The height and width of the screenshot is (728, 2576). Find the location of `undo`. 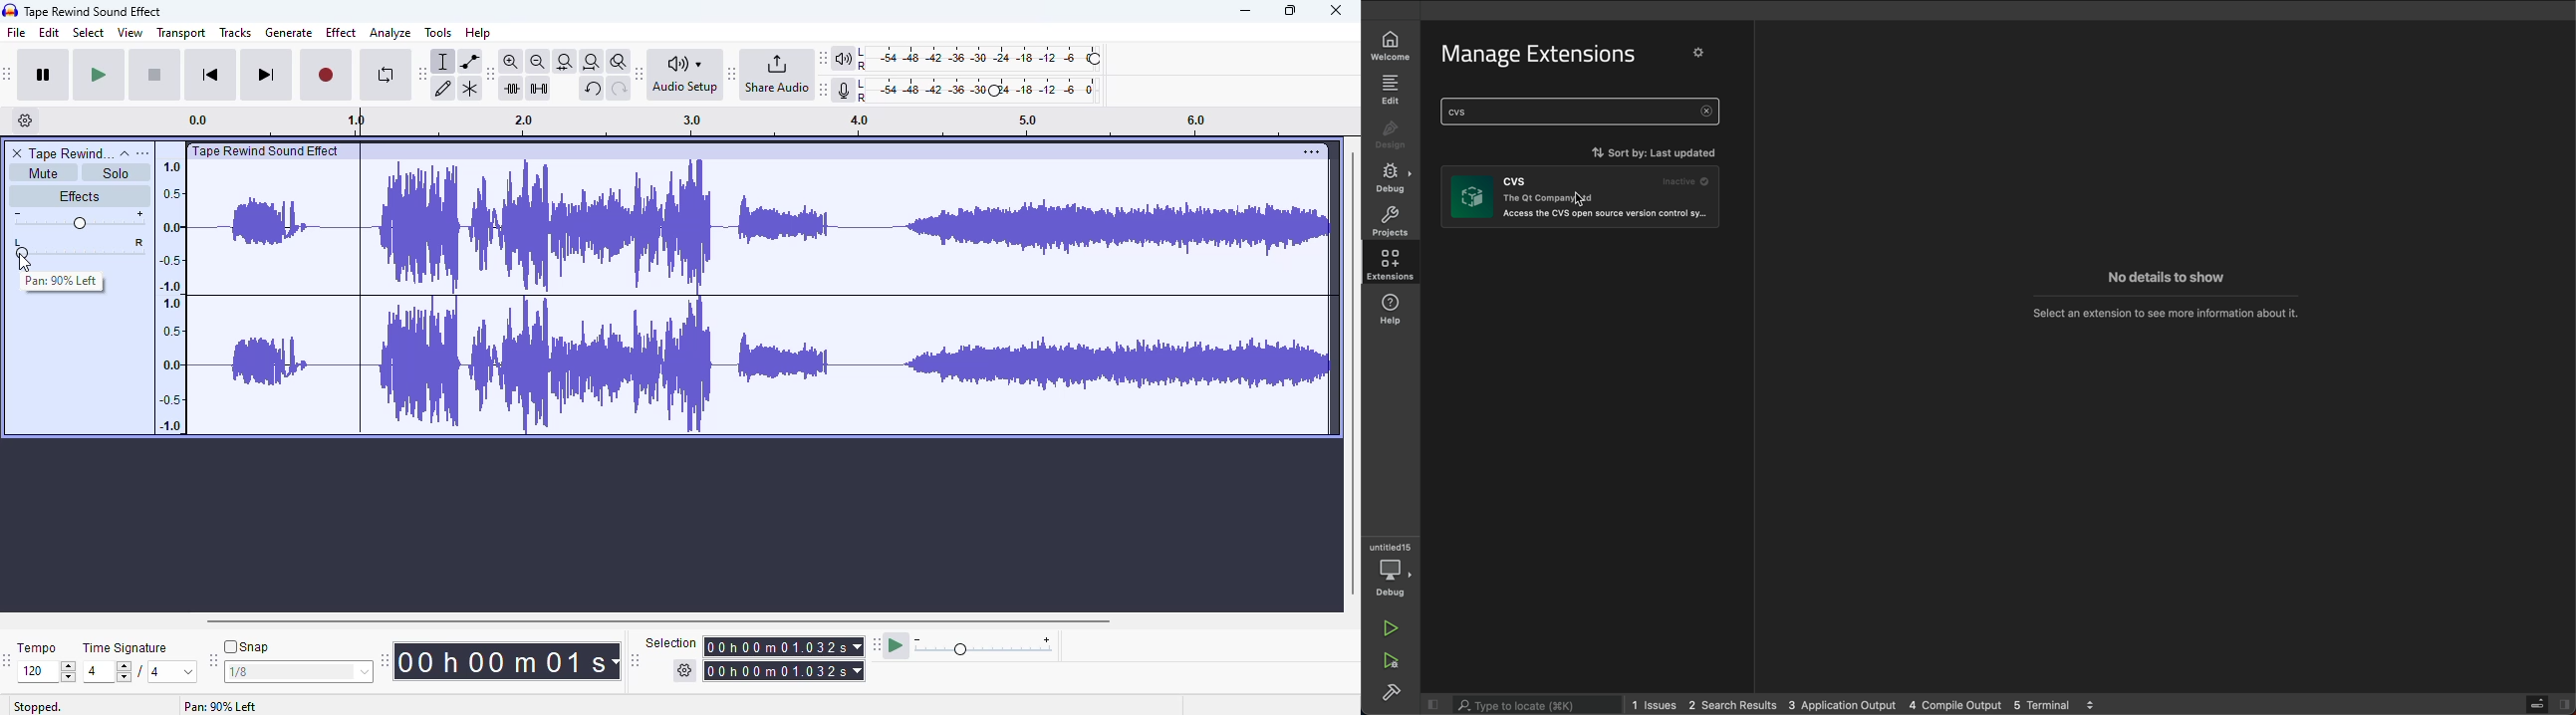

undo is located at coordinates (592, 89).